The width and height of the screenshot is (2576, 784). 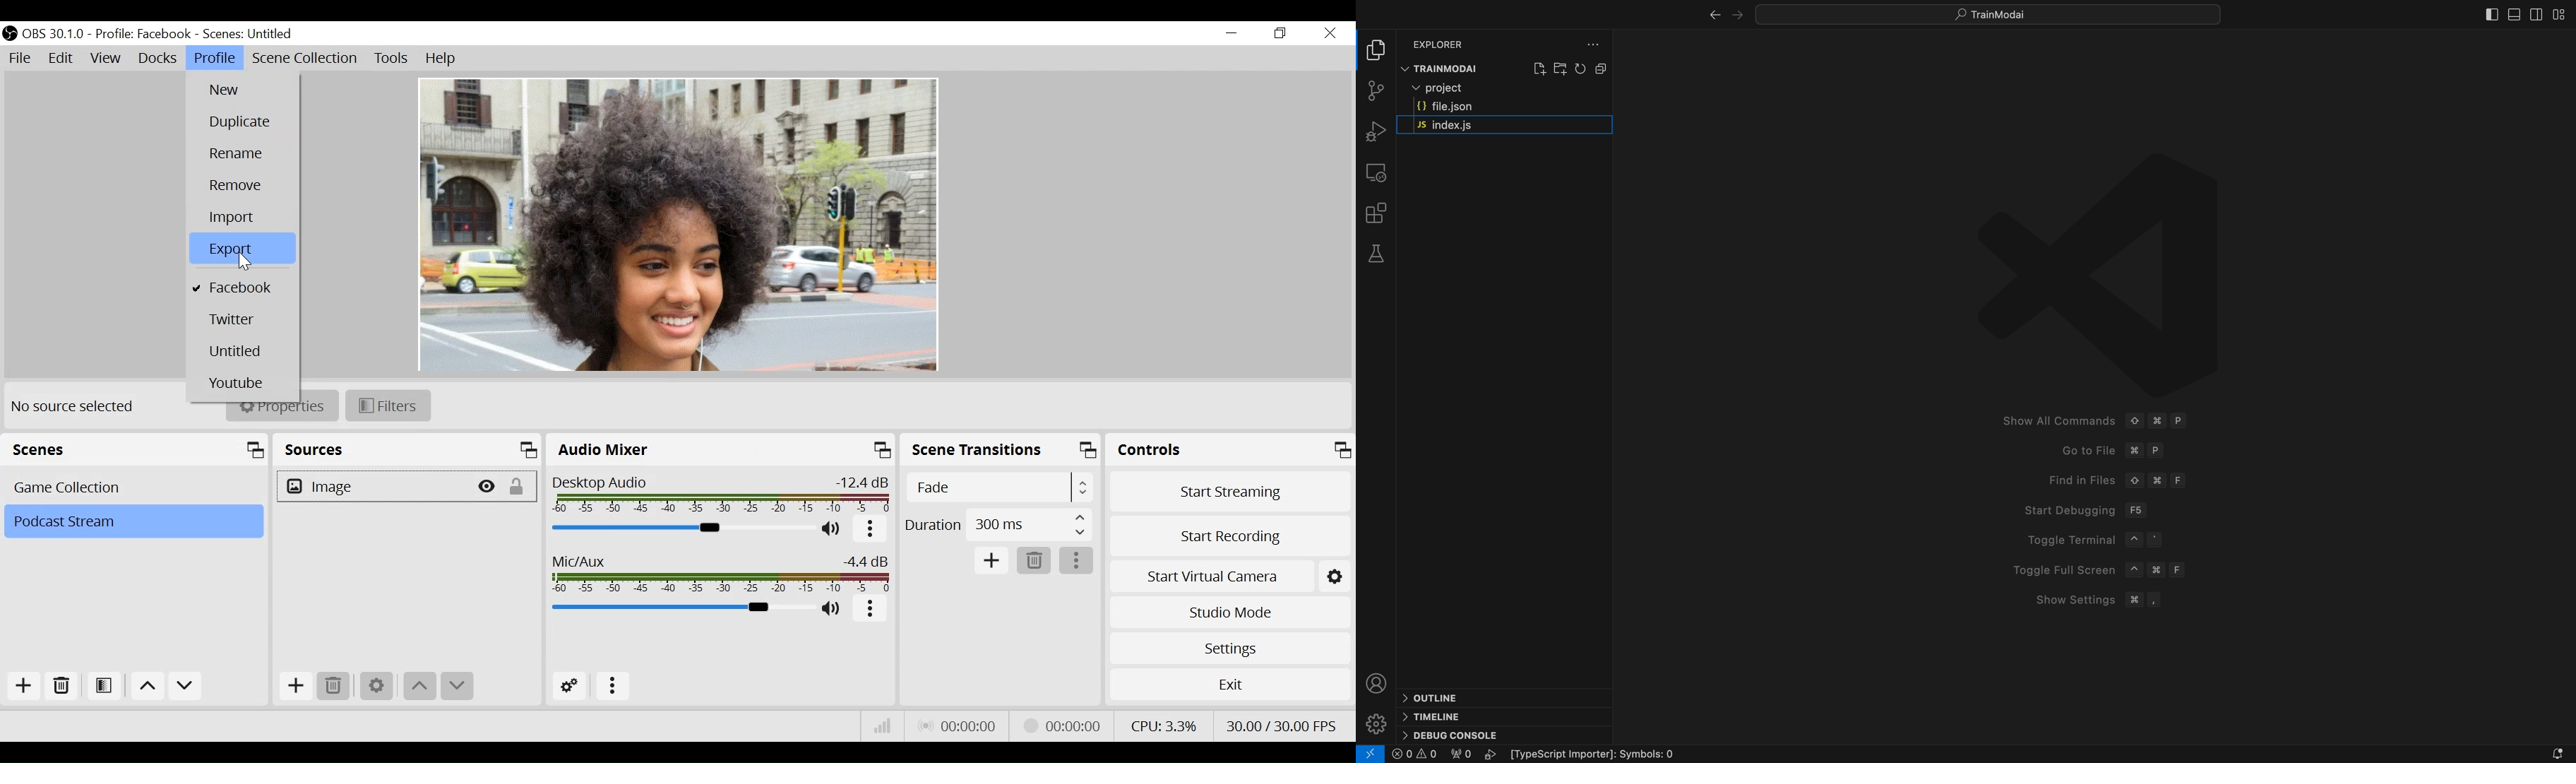 I want to click on Scene, so click(x=252, y=33).